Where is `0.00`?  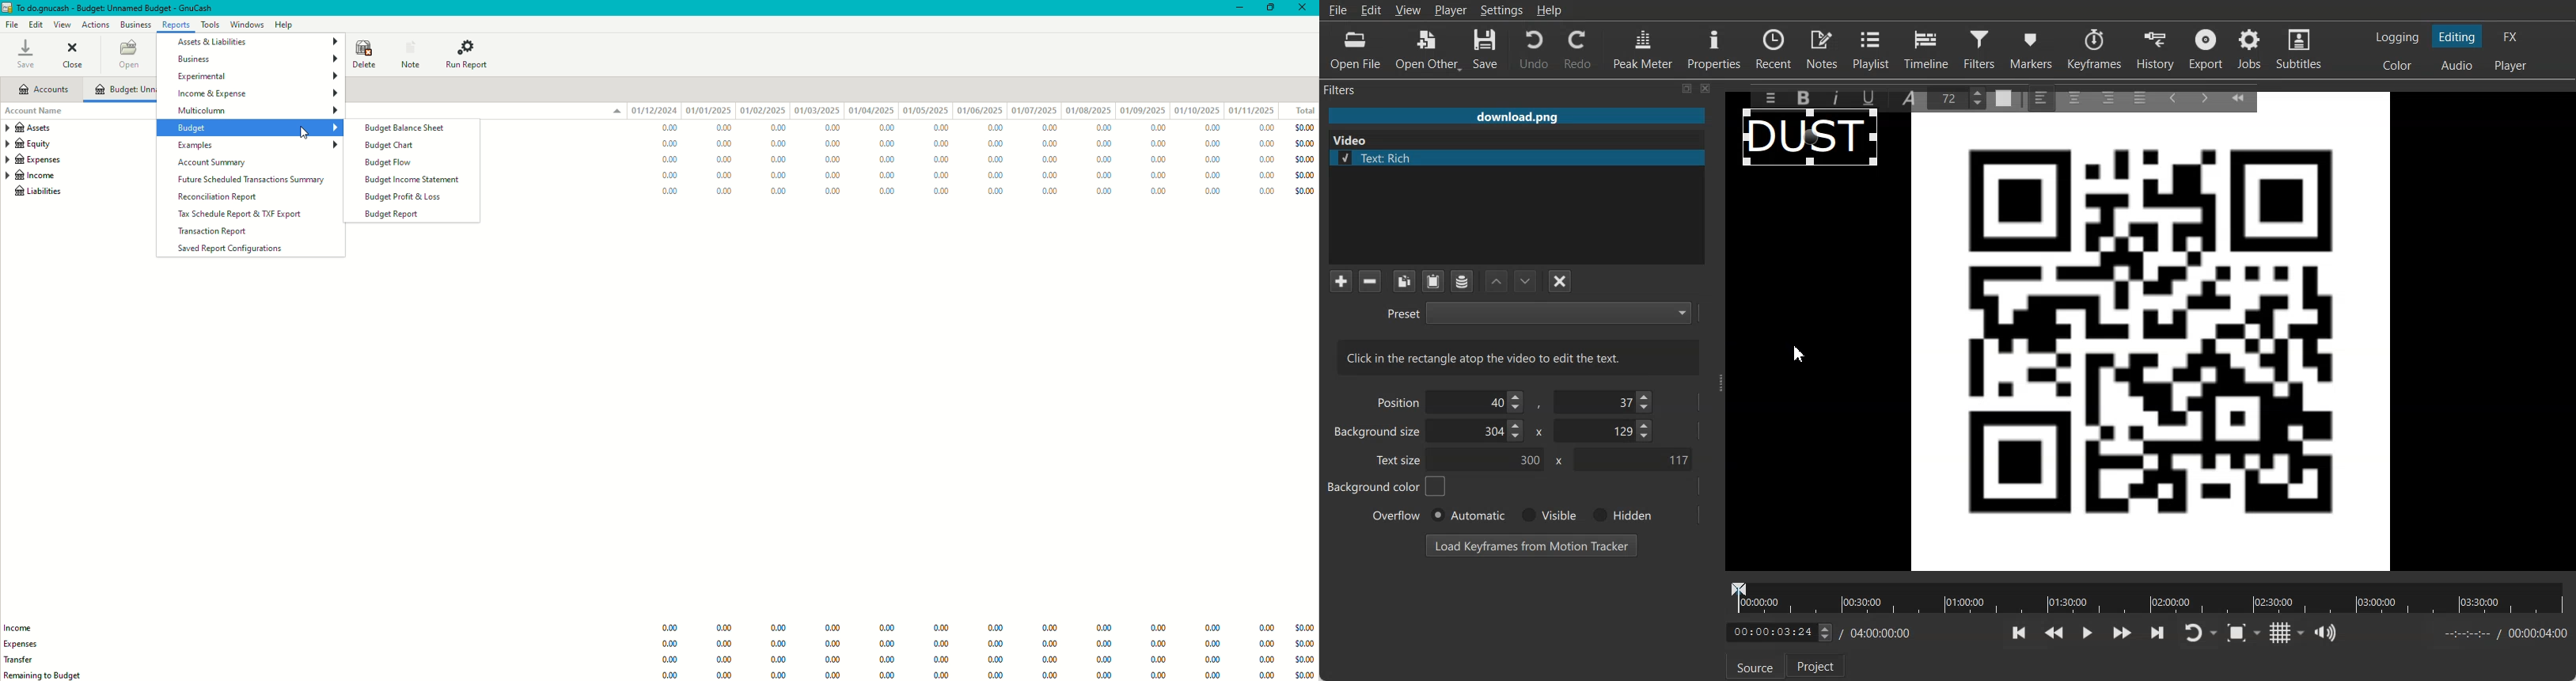 0.00 is located at coordinates (888, 660).